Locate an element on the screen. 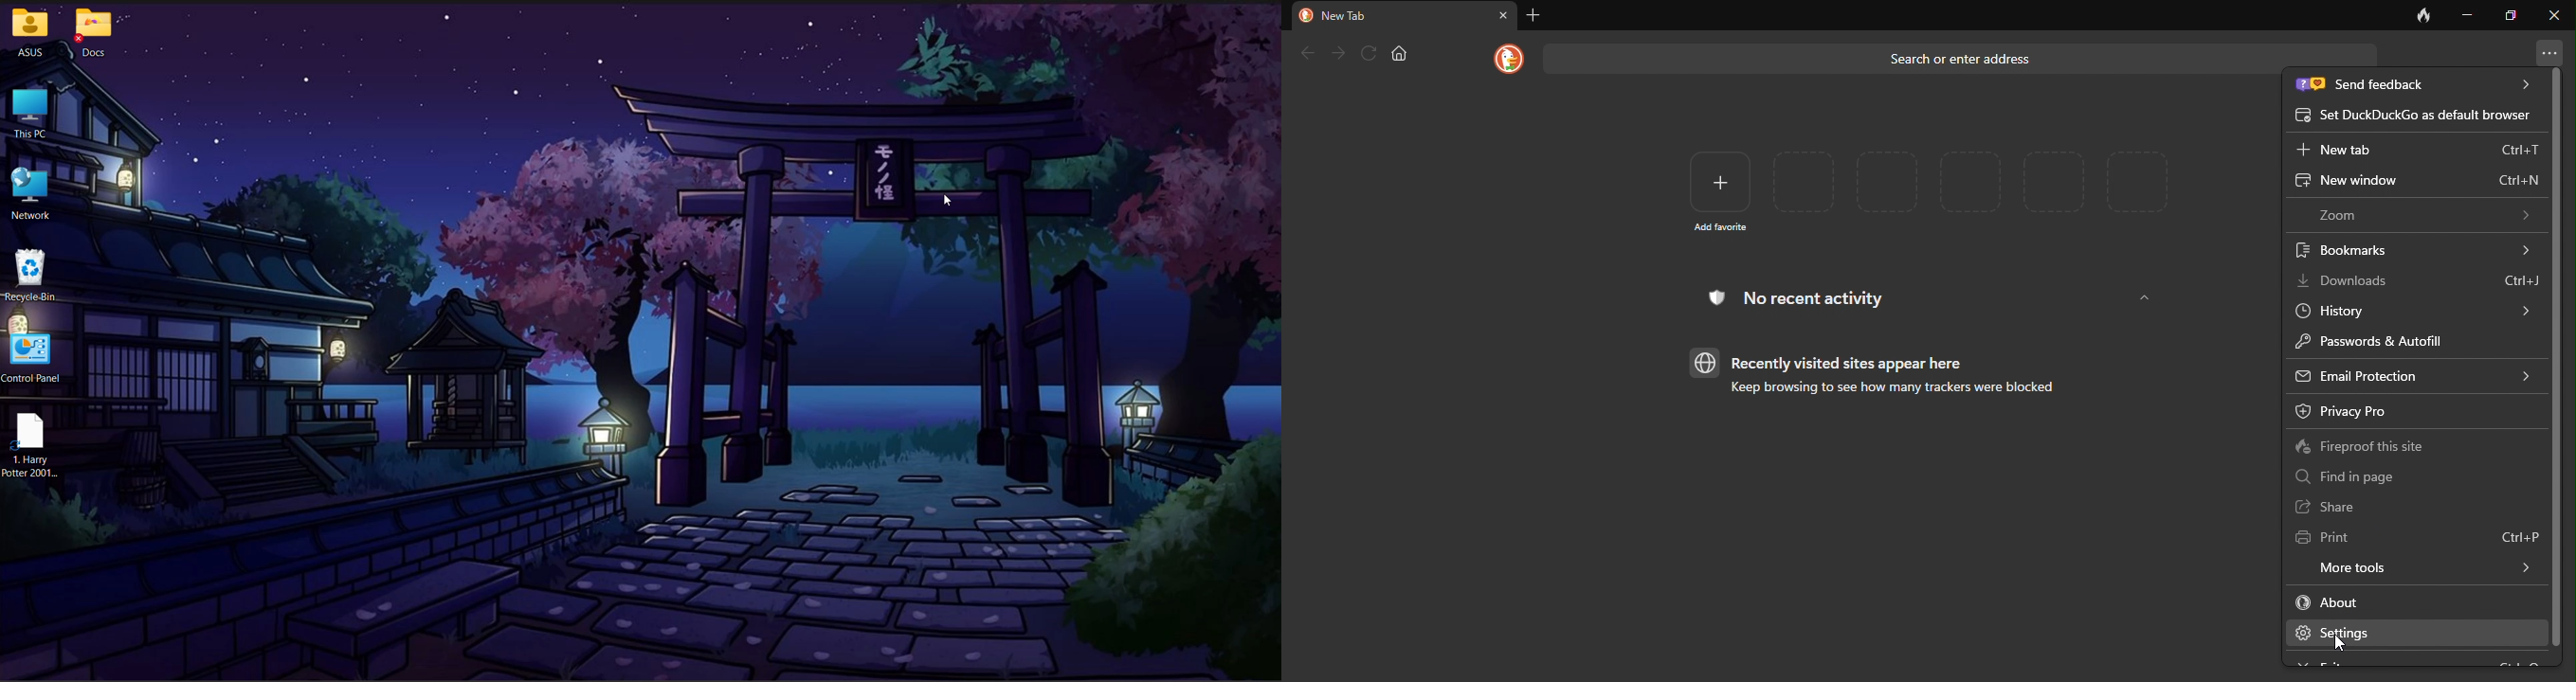 Image resolution: width=2576 pixels, height=700 pixels. vertical scroll bar is located at coordinates (2557, 357).